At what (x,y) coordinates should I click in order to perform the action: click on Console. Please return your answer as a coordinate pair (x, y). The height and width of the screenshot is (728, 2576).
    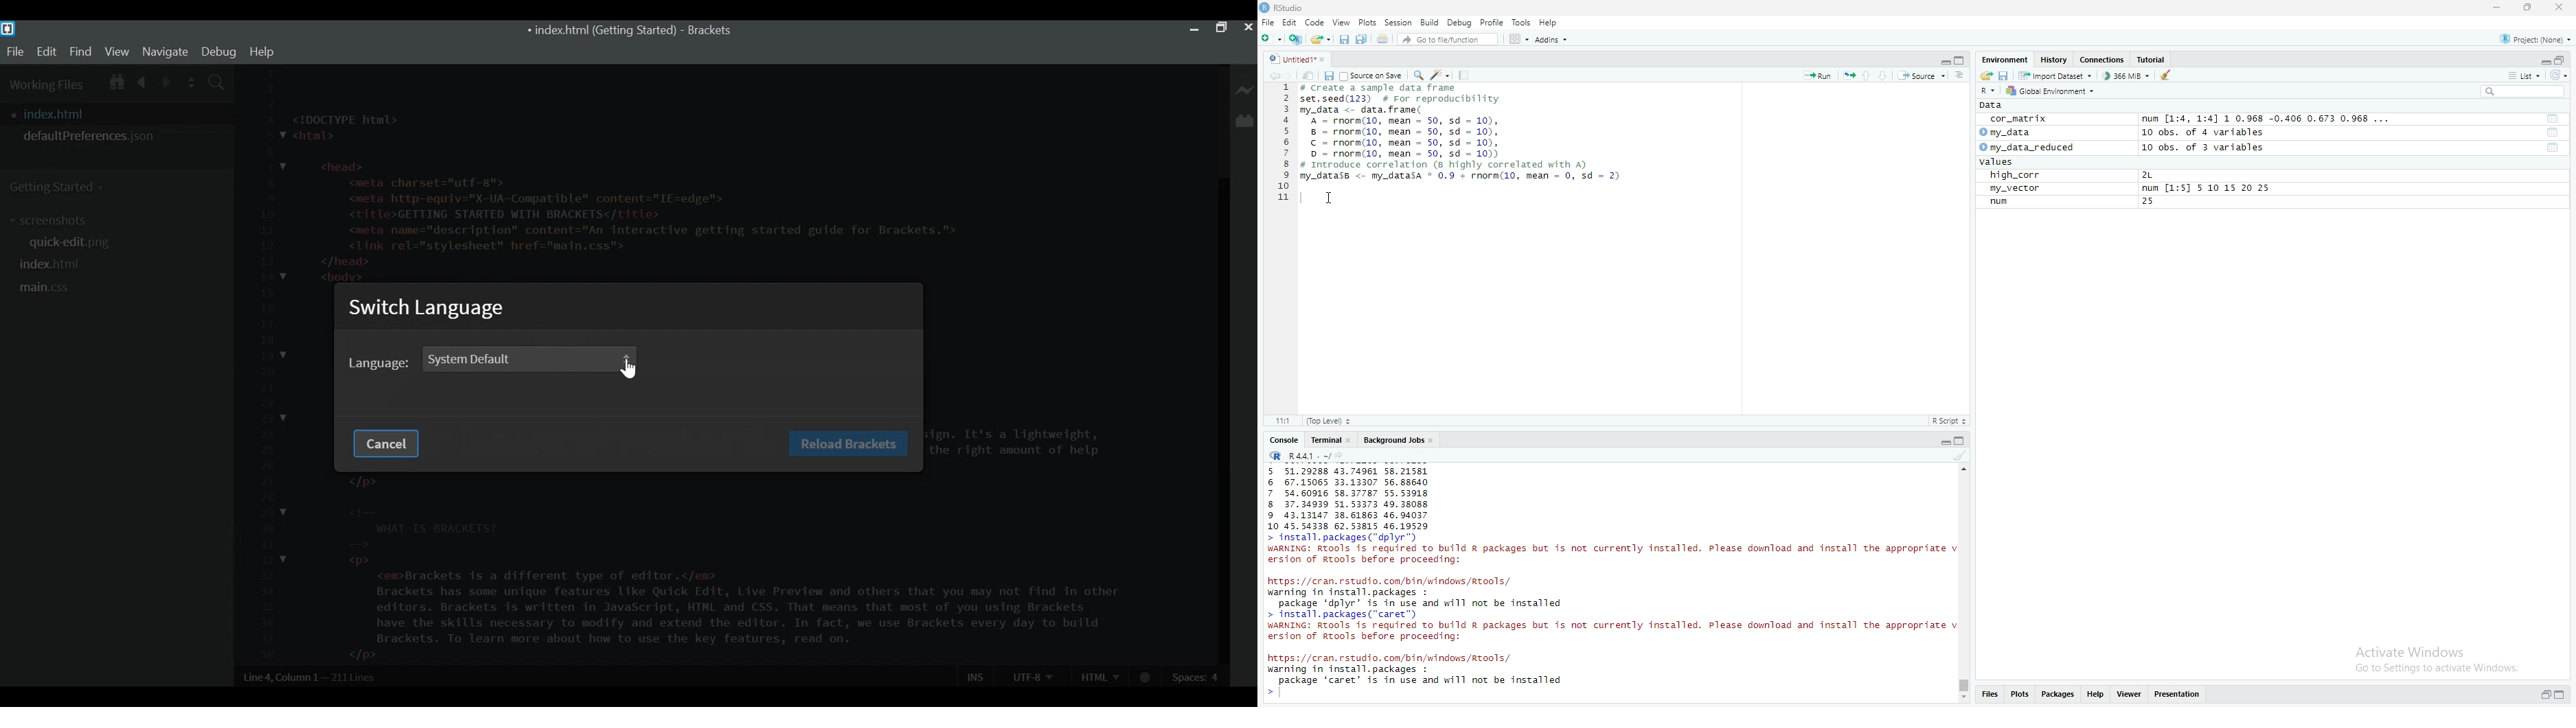
    Looking at the image, I should click on (1285, 440).